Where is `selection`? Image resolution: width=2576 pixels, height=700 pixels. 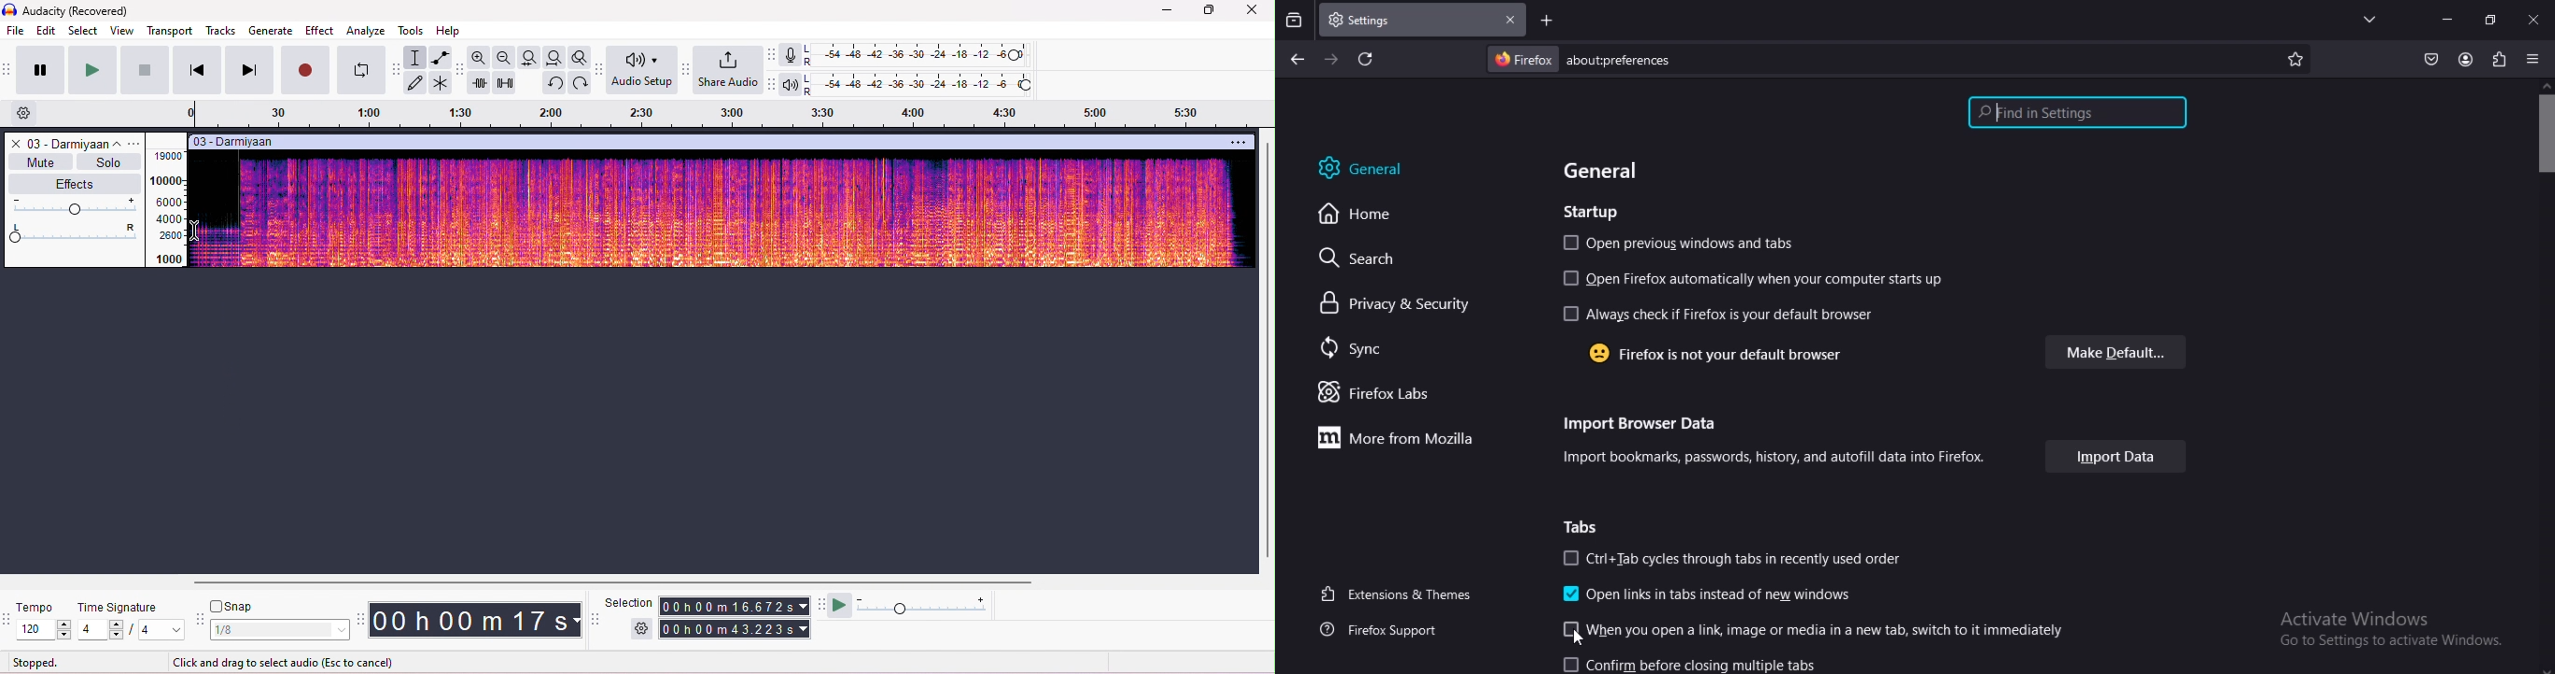
selection is located at coordinates (630, 602).